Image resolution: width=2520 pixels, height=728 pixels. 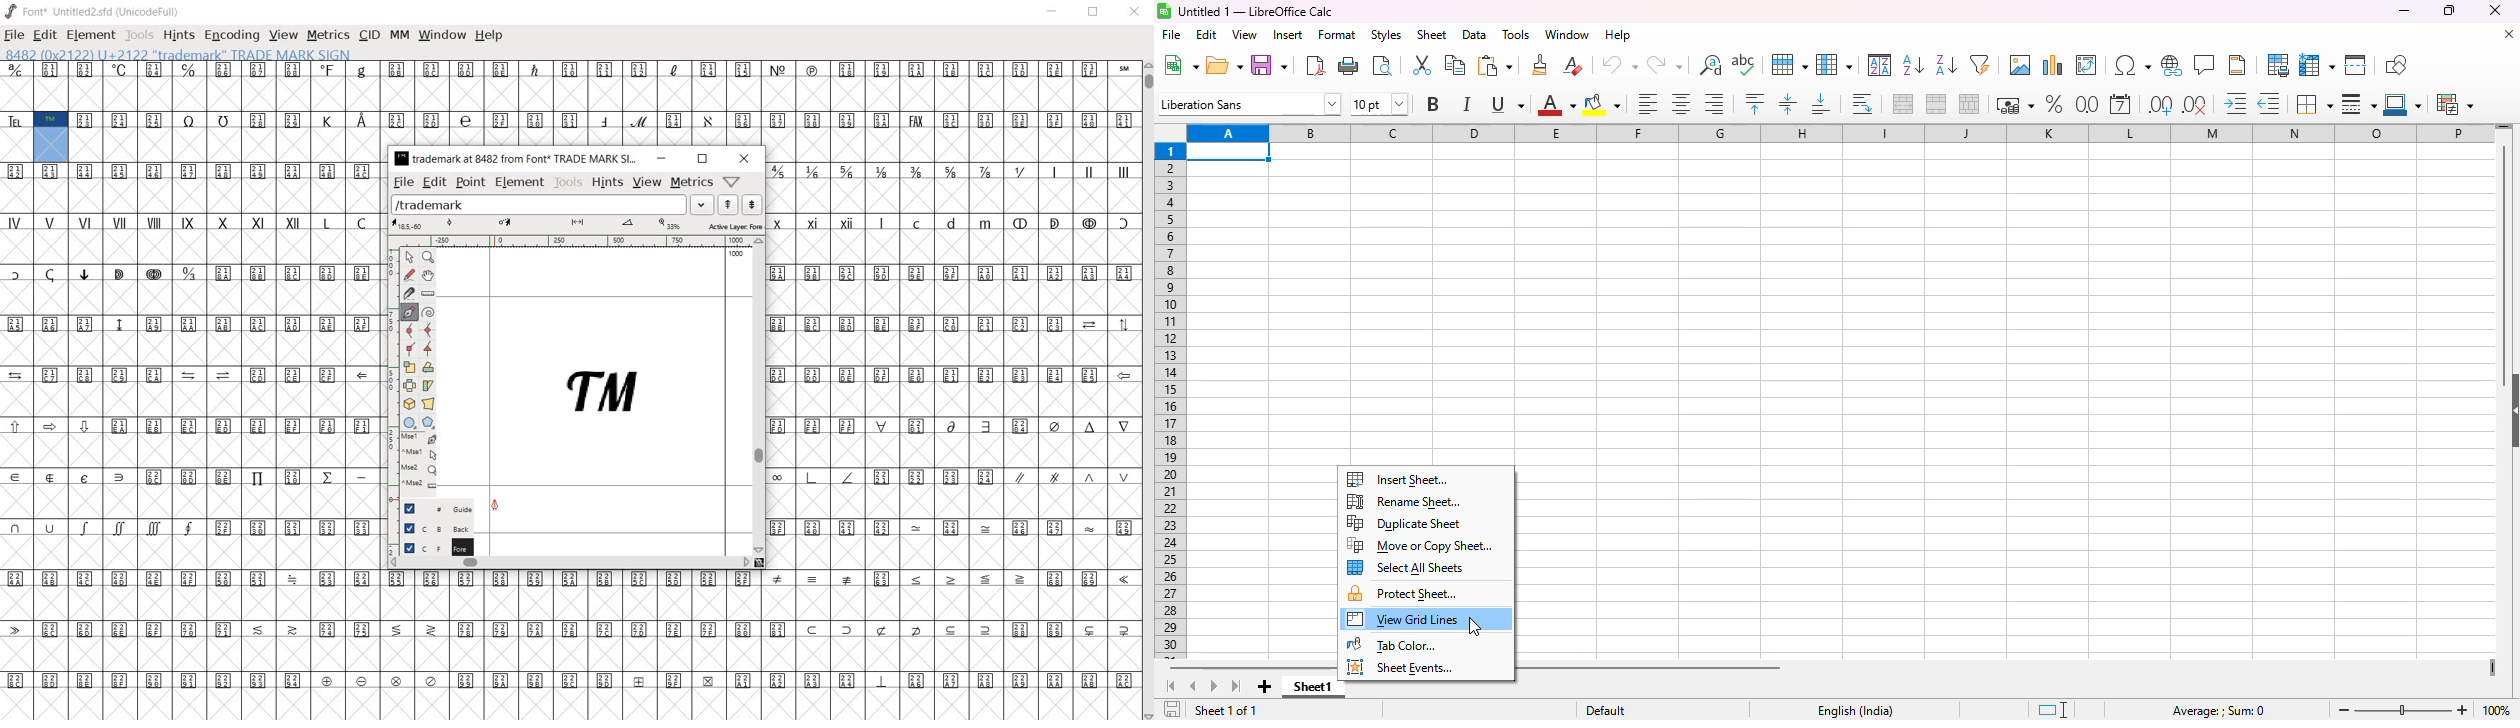 I want to click on move or copy sheet, so click(x=1418, y=545).